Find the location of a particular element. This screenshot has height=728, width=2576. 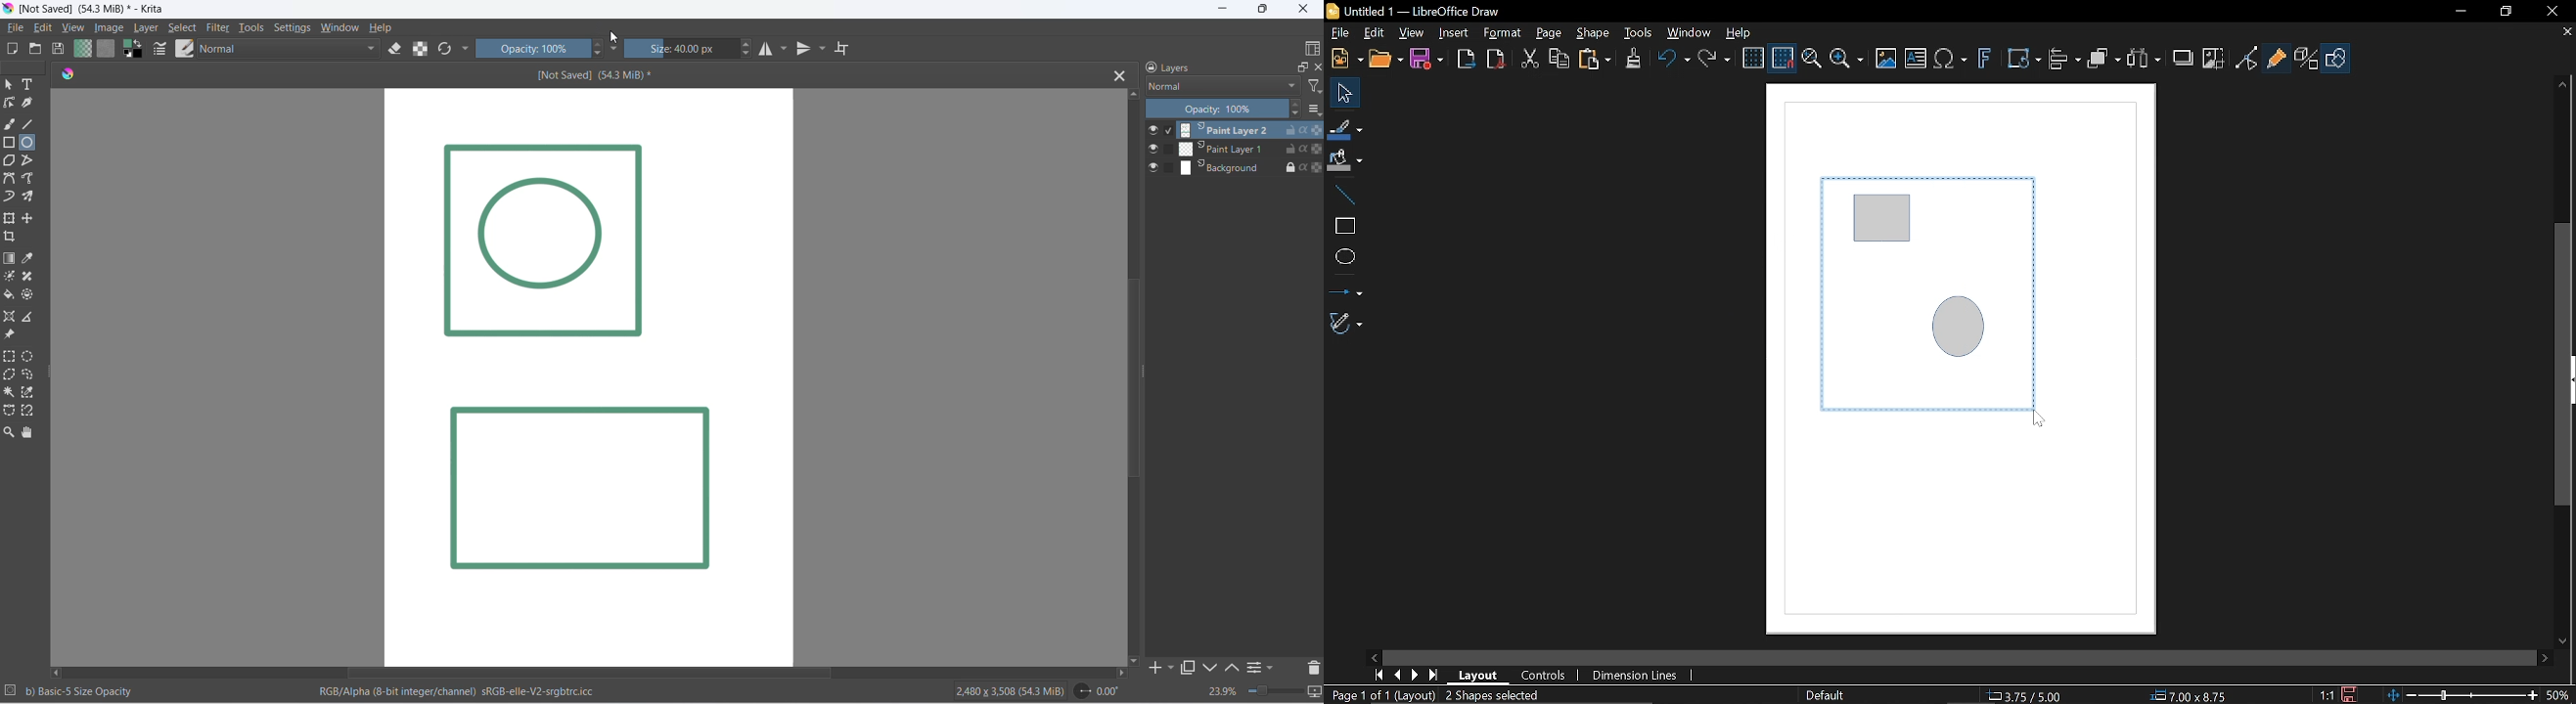

maximize is located at coordinates (1264, 10).